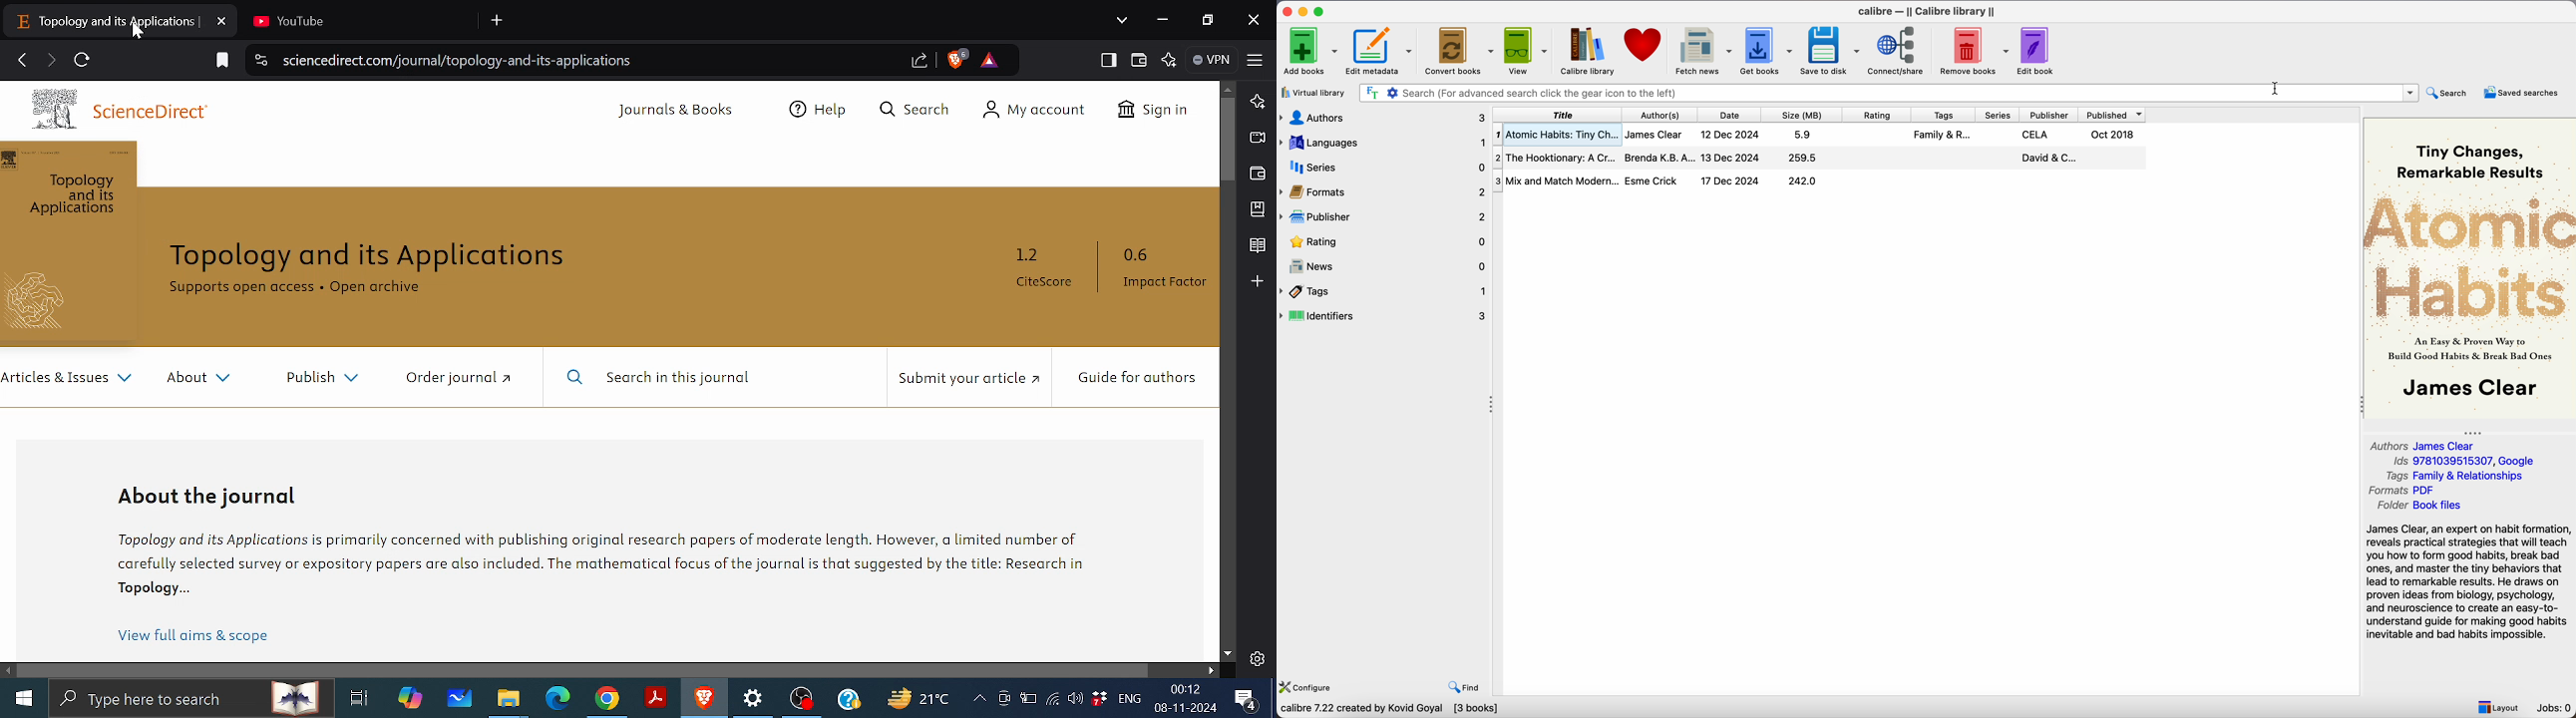 Image resolution: width=2576 pixels, height=728 pixels. What do you see at coordinates (1889, 92) in the screenshot?
I see `search bar` at bounding box center [1889, 92].